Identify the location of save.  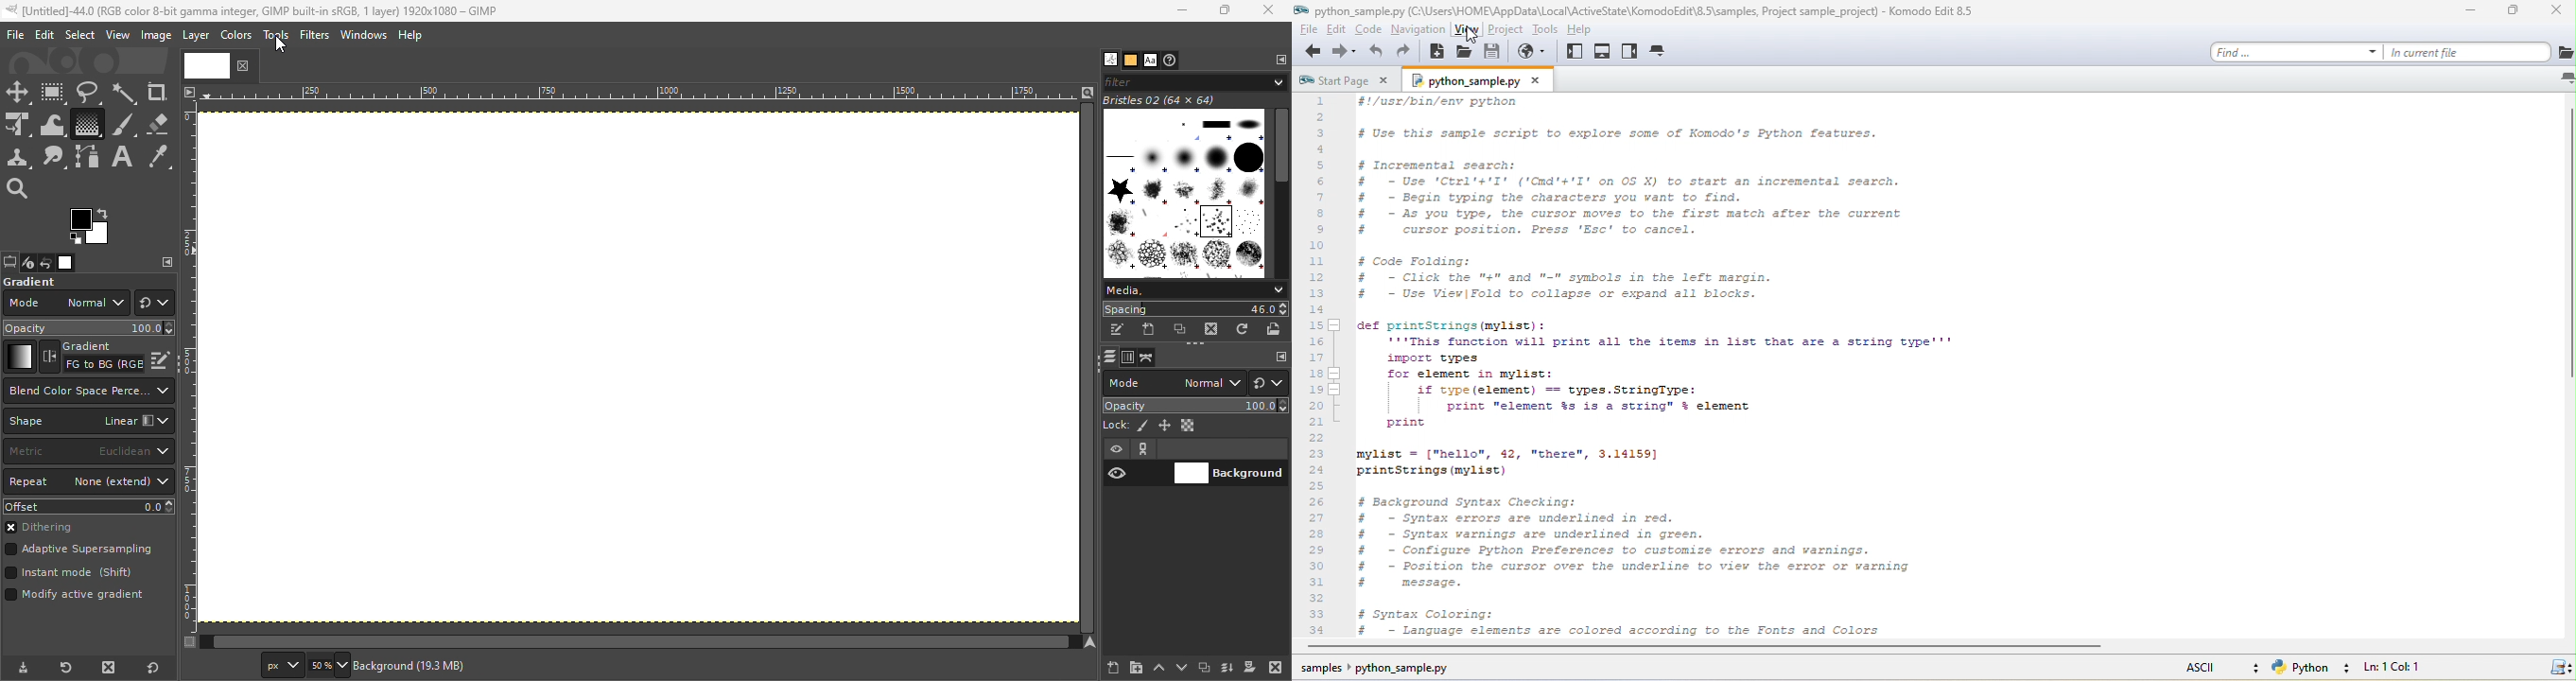
(1492, 55).